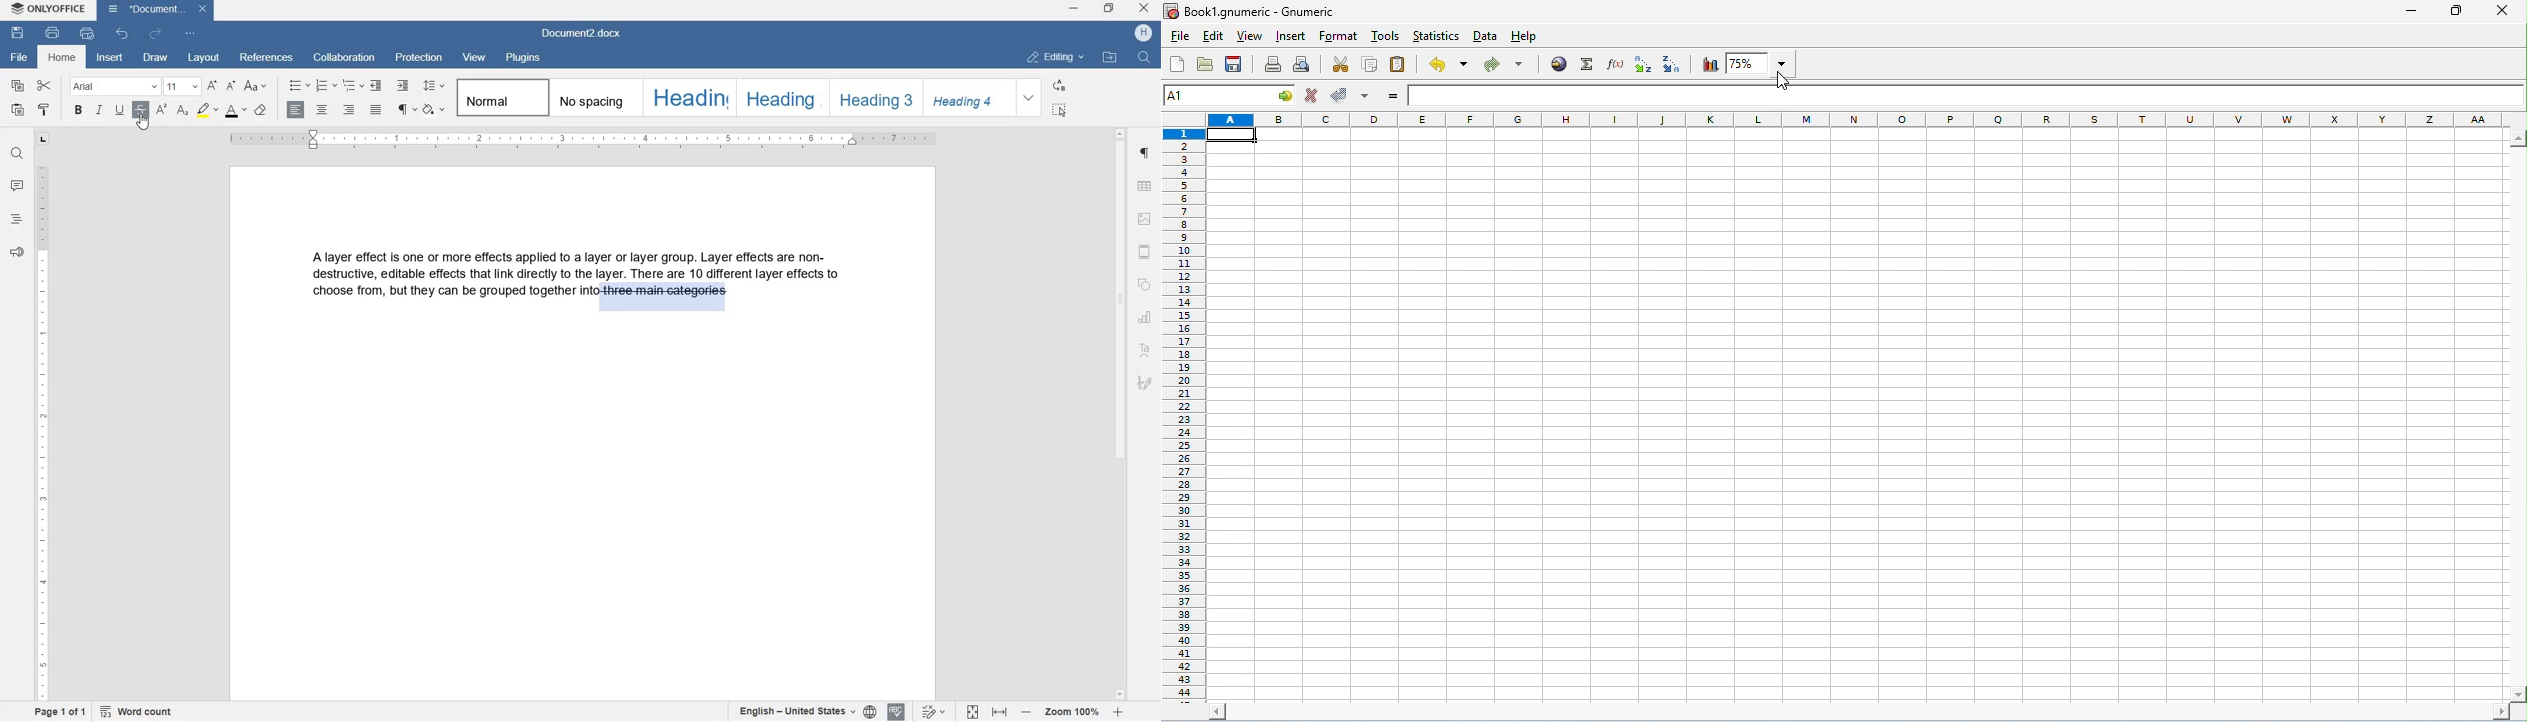 This screenshot has width=2548, height=728. I want to click on close, so click(2500, 10).